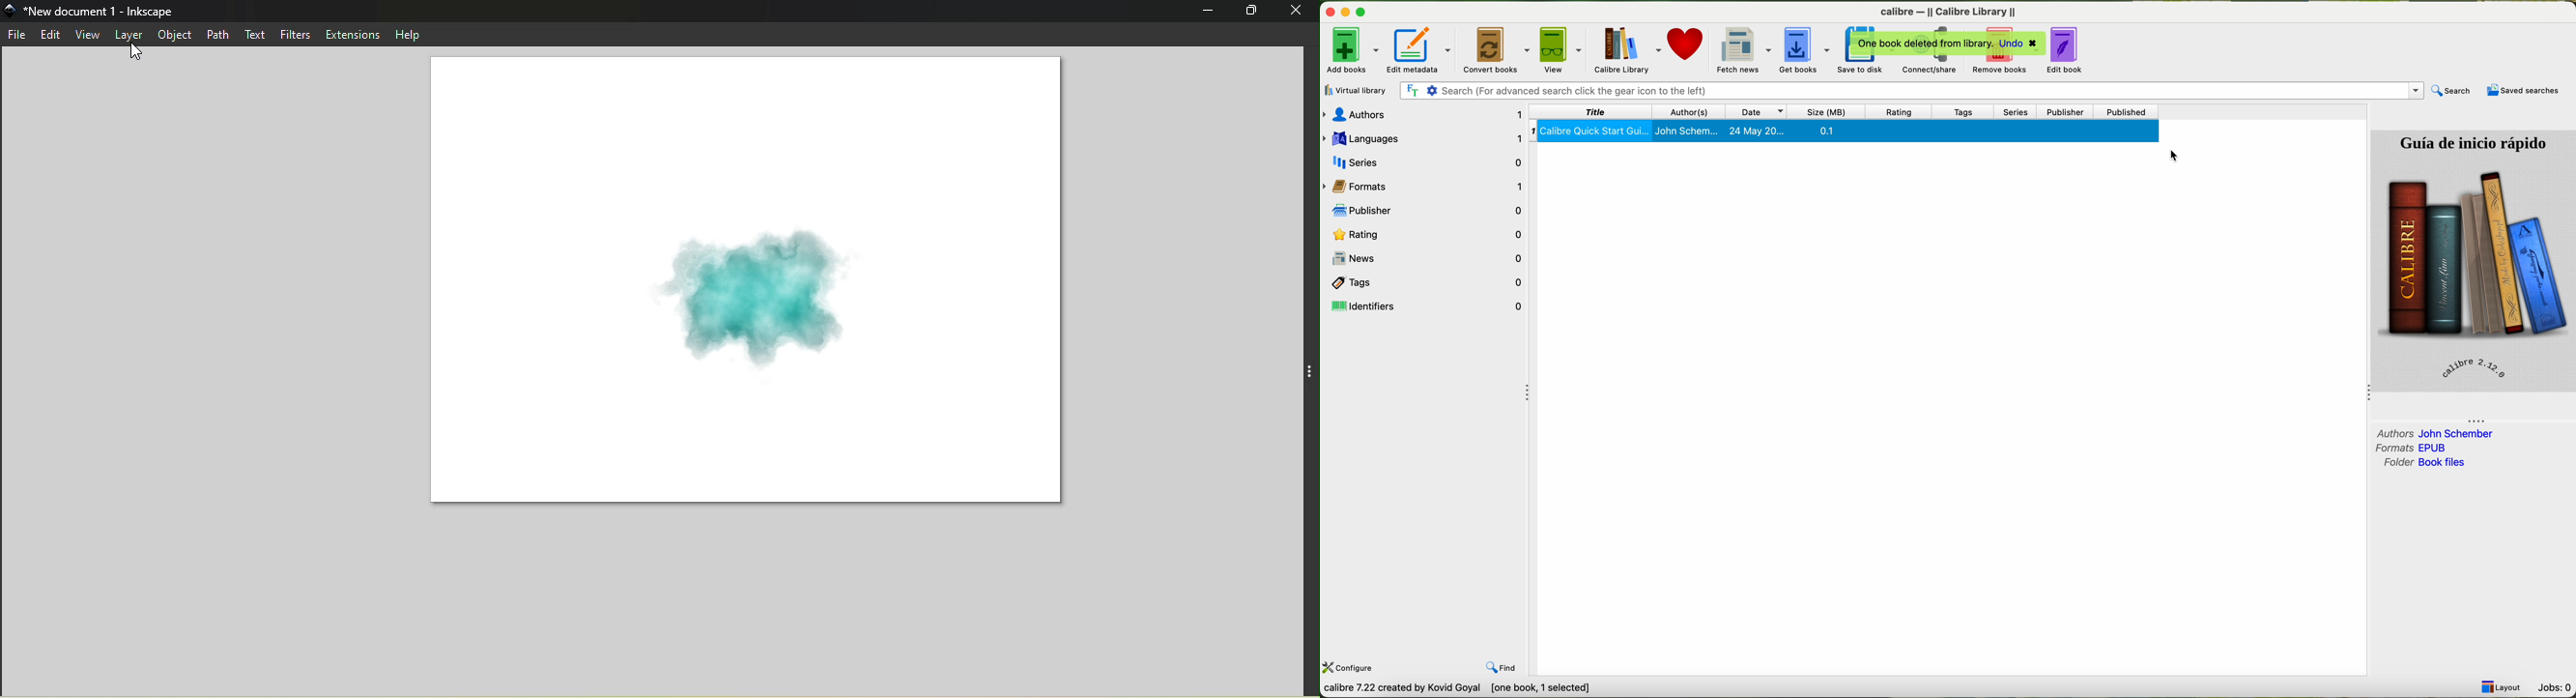 This screenshot has width=2576, height=700. I want to click on folder book files, so click(2423, 463).